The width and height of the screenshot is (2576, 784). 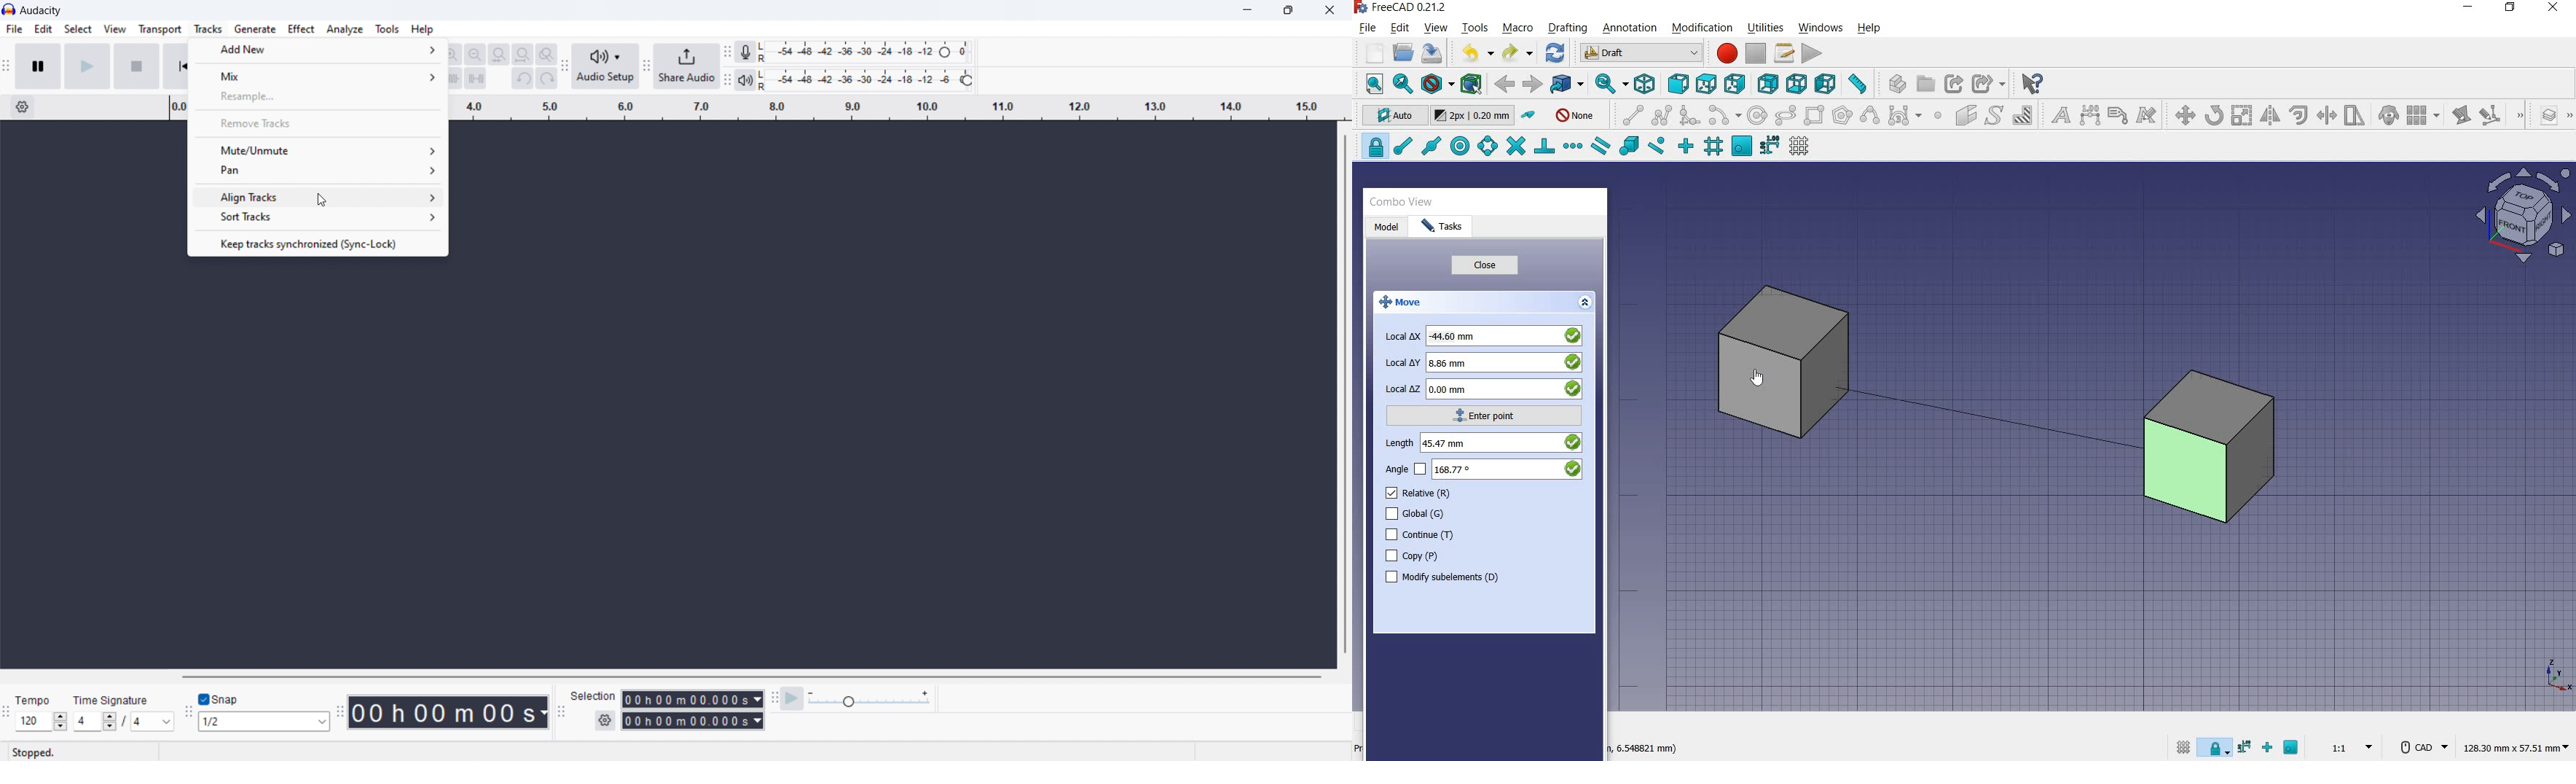 I want to click on modify subelements, so click(x=1448, y=578).